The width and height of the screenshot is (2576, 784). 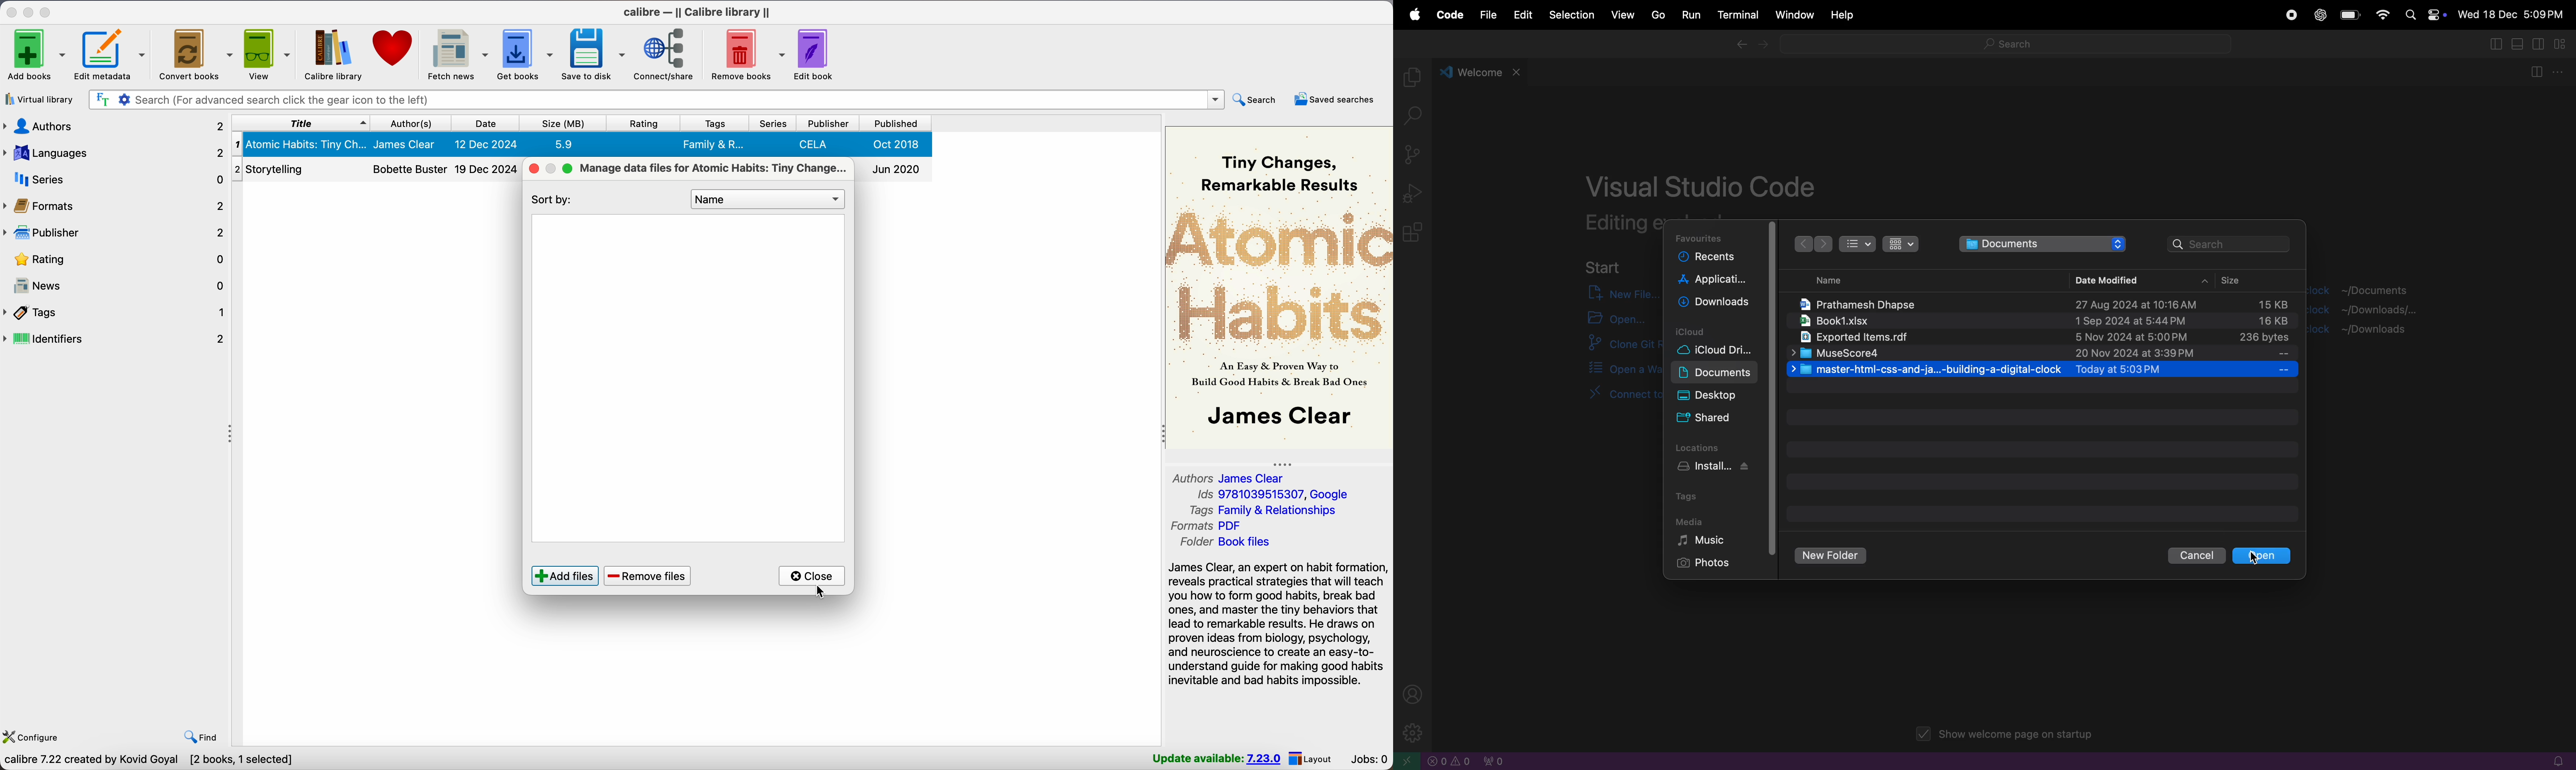 What do you see at coordinates (2494, 43) in the screenshot?
I see `split editor` at bounding box center [2494, 43].